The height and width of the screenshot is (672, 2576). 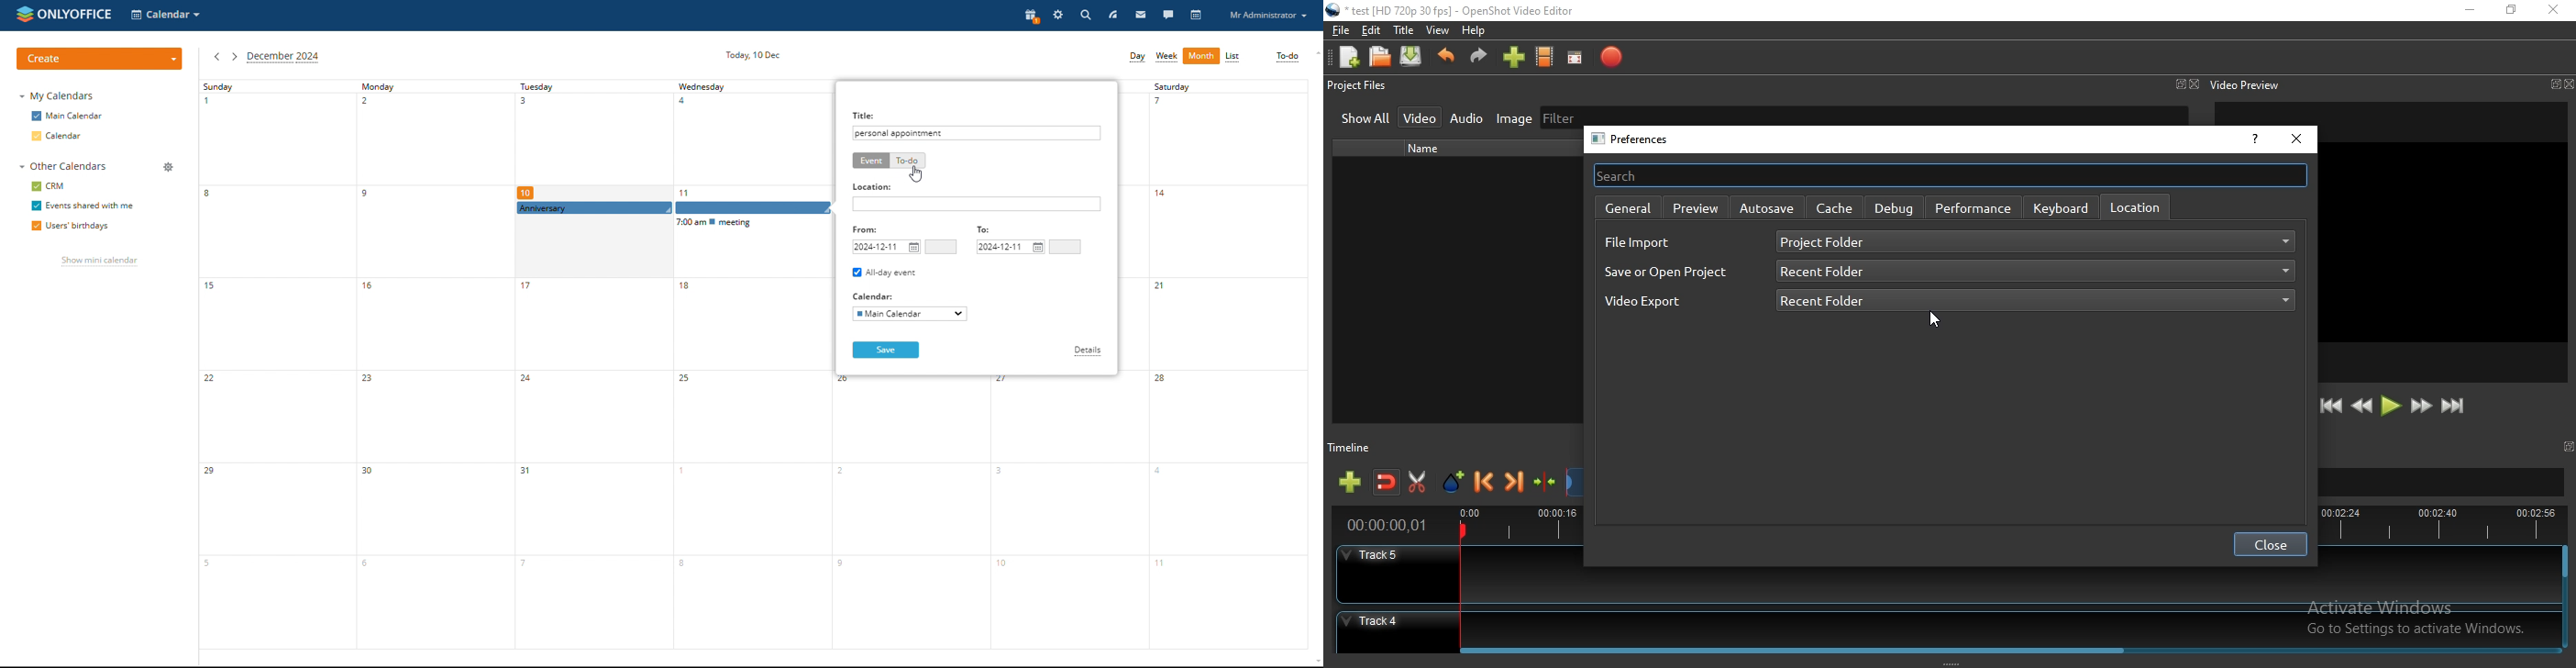 What do you see at coordinates (2034, 273) in the screenshot?
I see `Recent Folder` at bounding box center [2034, 273].